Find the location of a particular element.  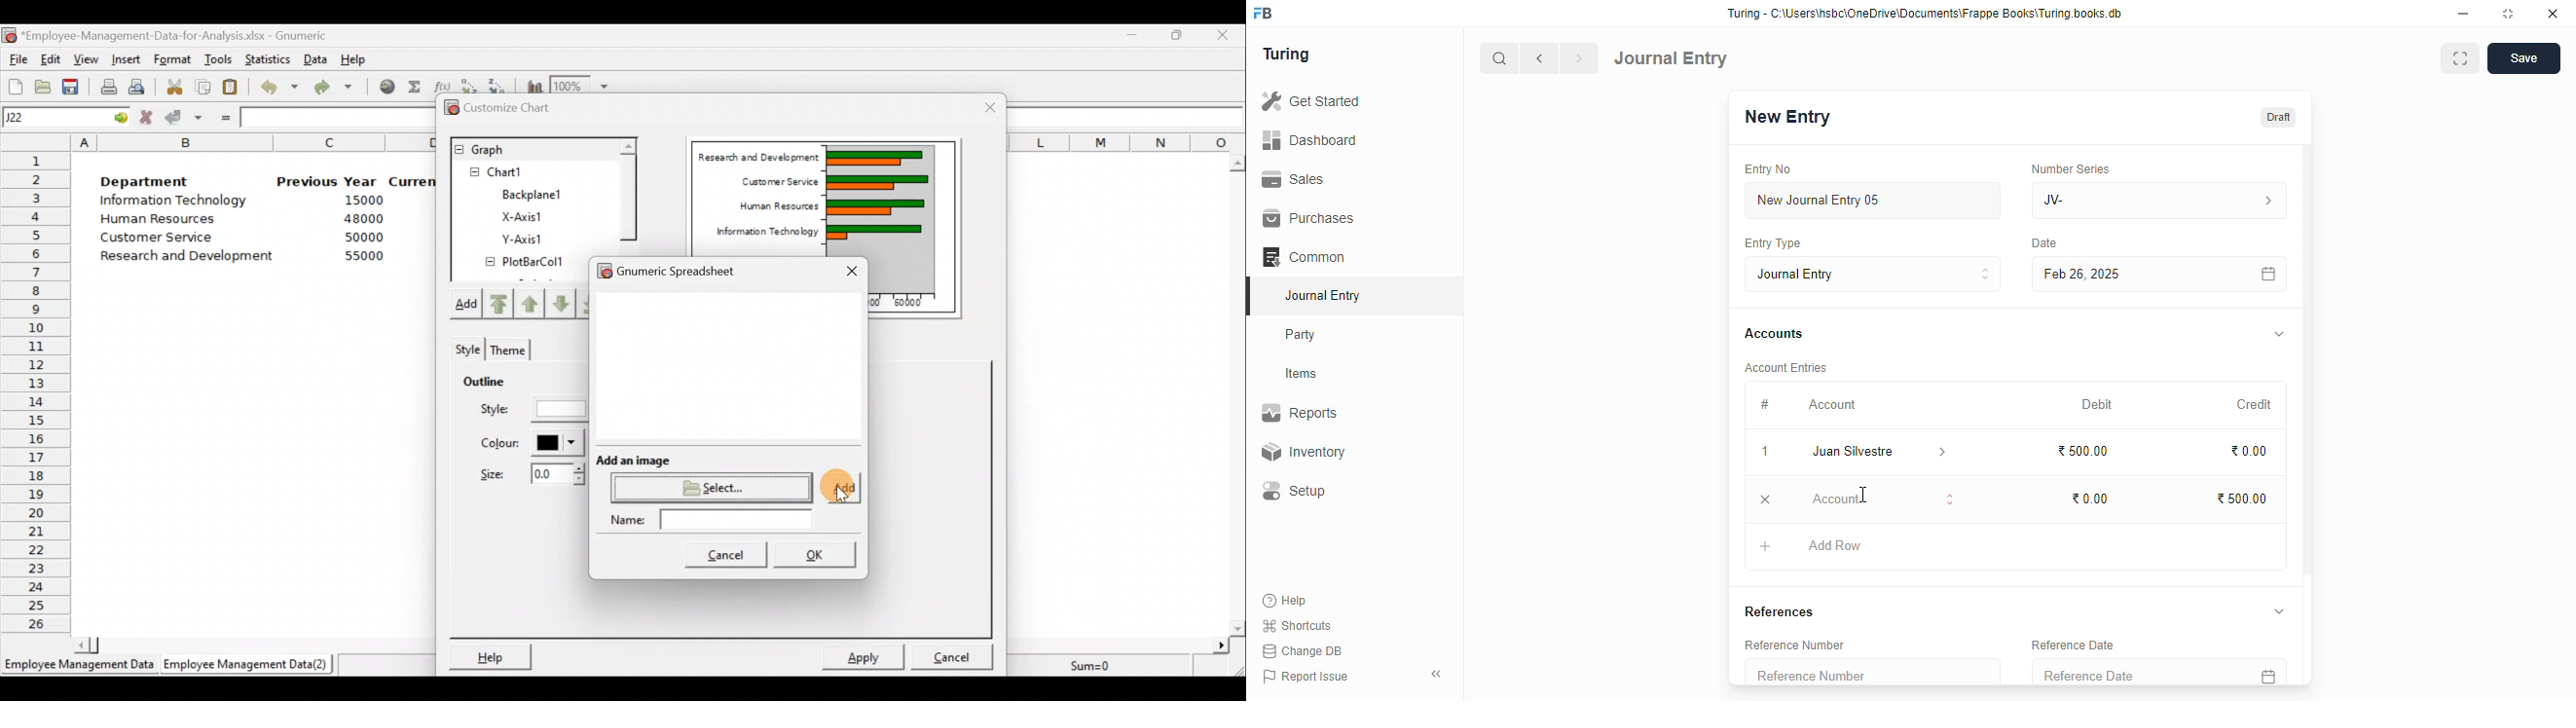

draft is located at coordinates (2277, 117).